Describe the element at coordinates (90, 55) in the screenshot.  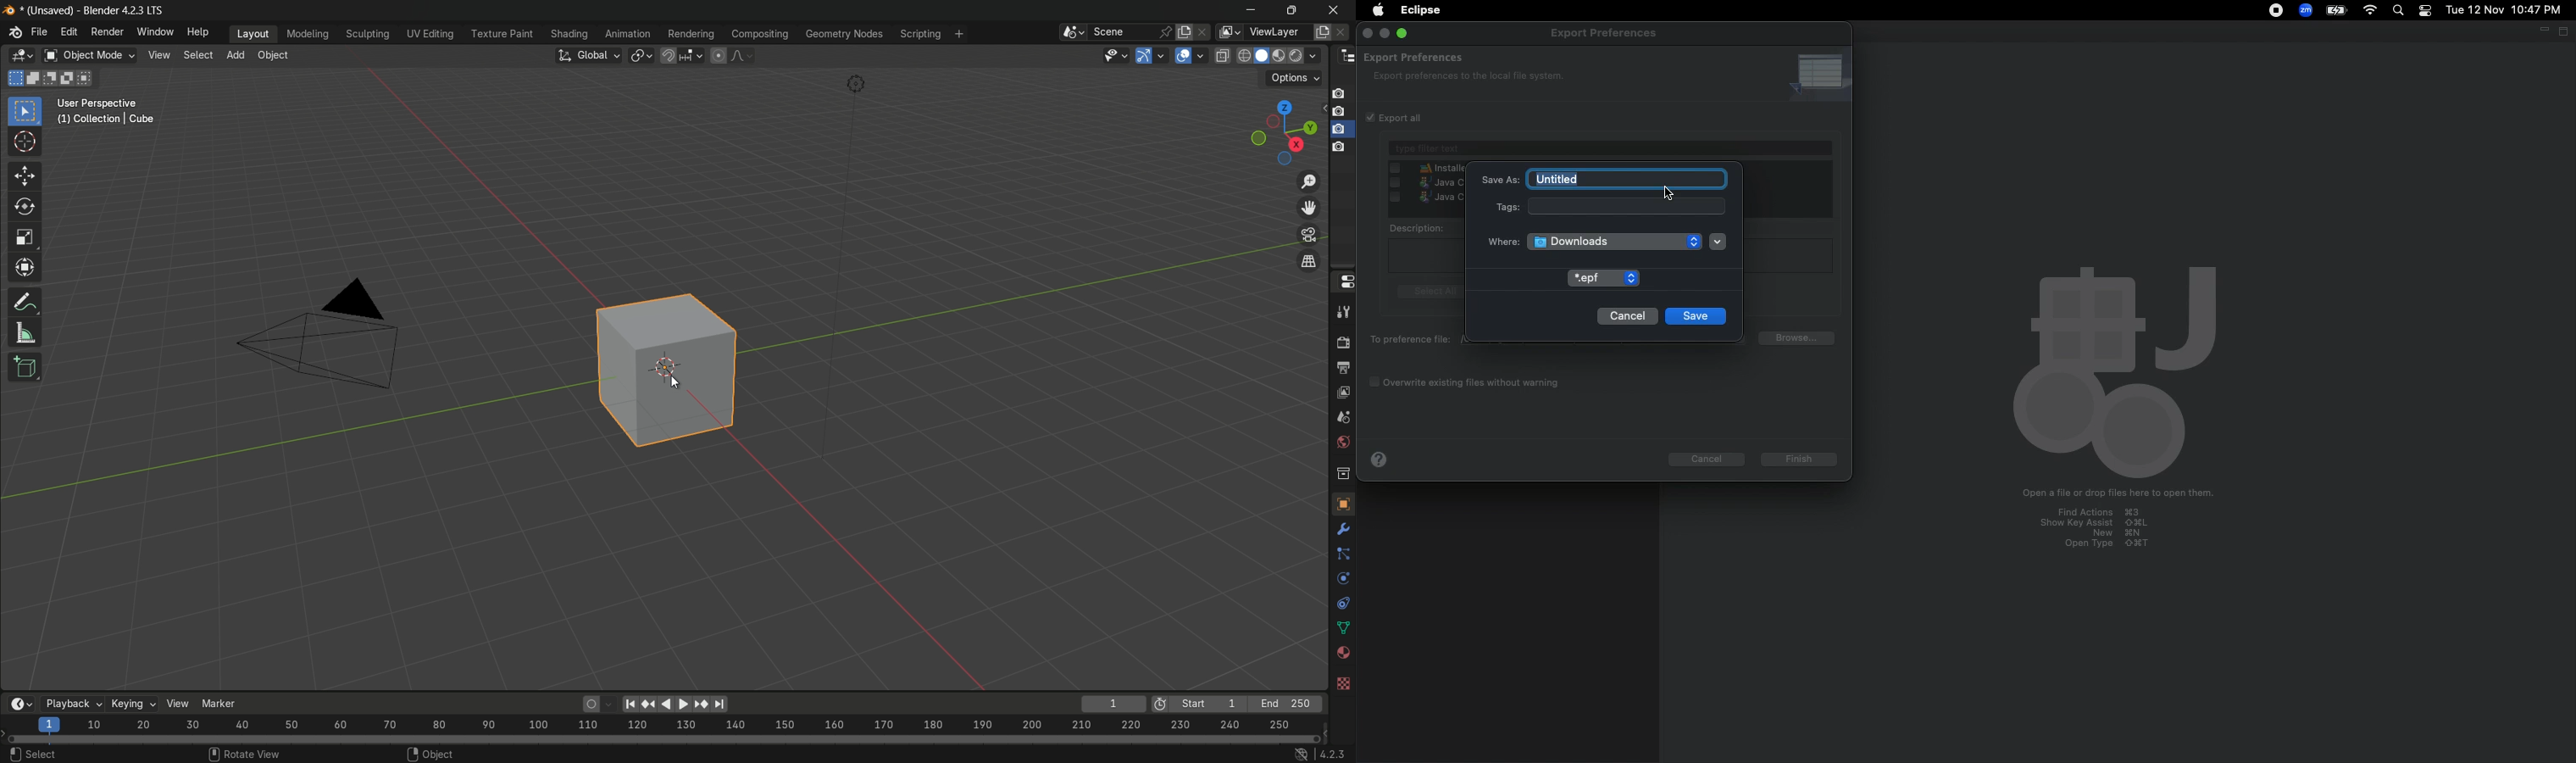
I see `object mode` at that location.